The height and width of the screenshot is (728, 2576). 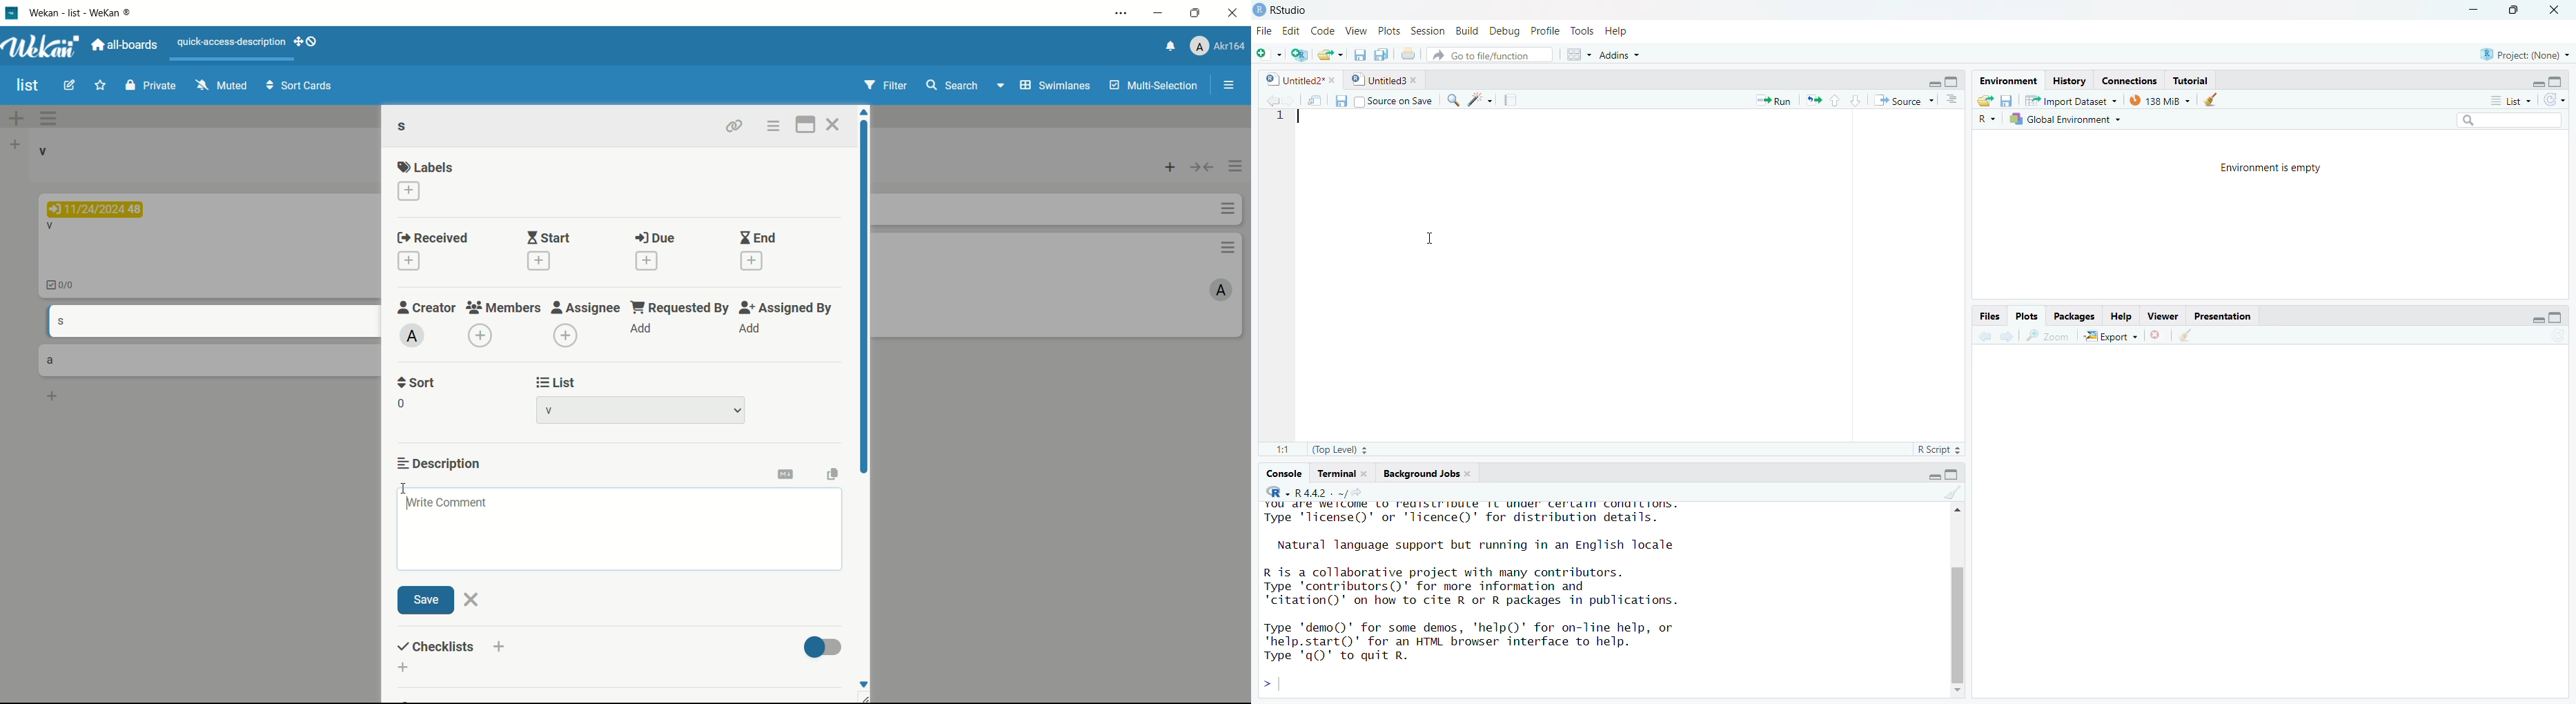 I want to click on compile project, so click(x=1516, y=99).